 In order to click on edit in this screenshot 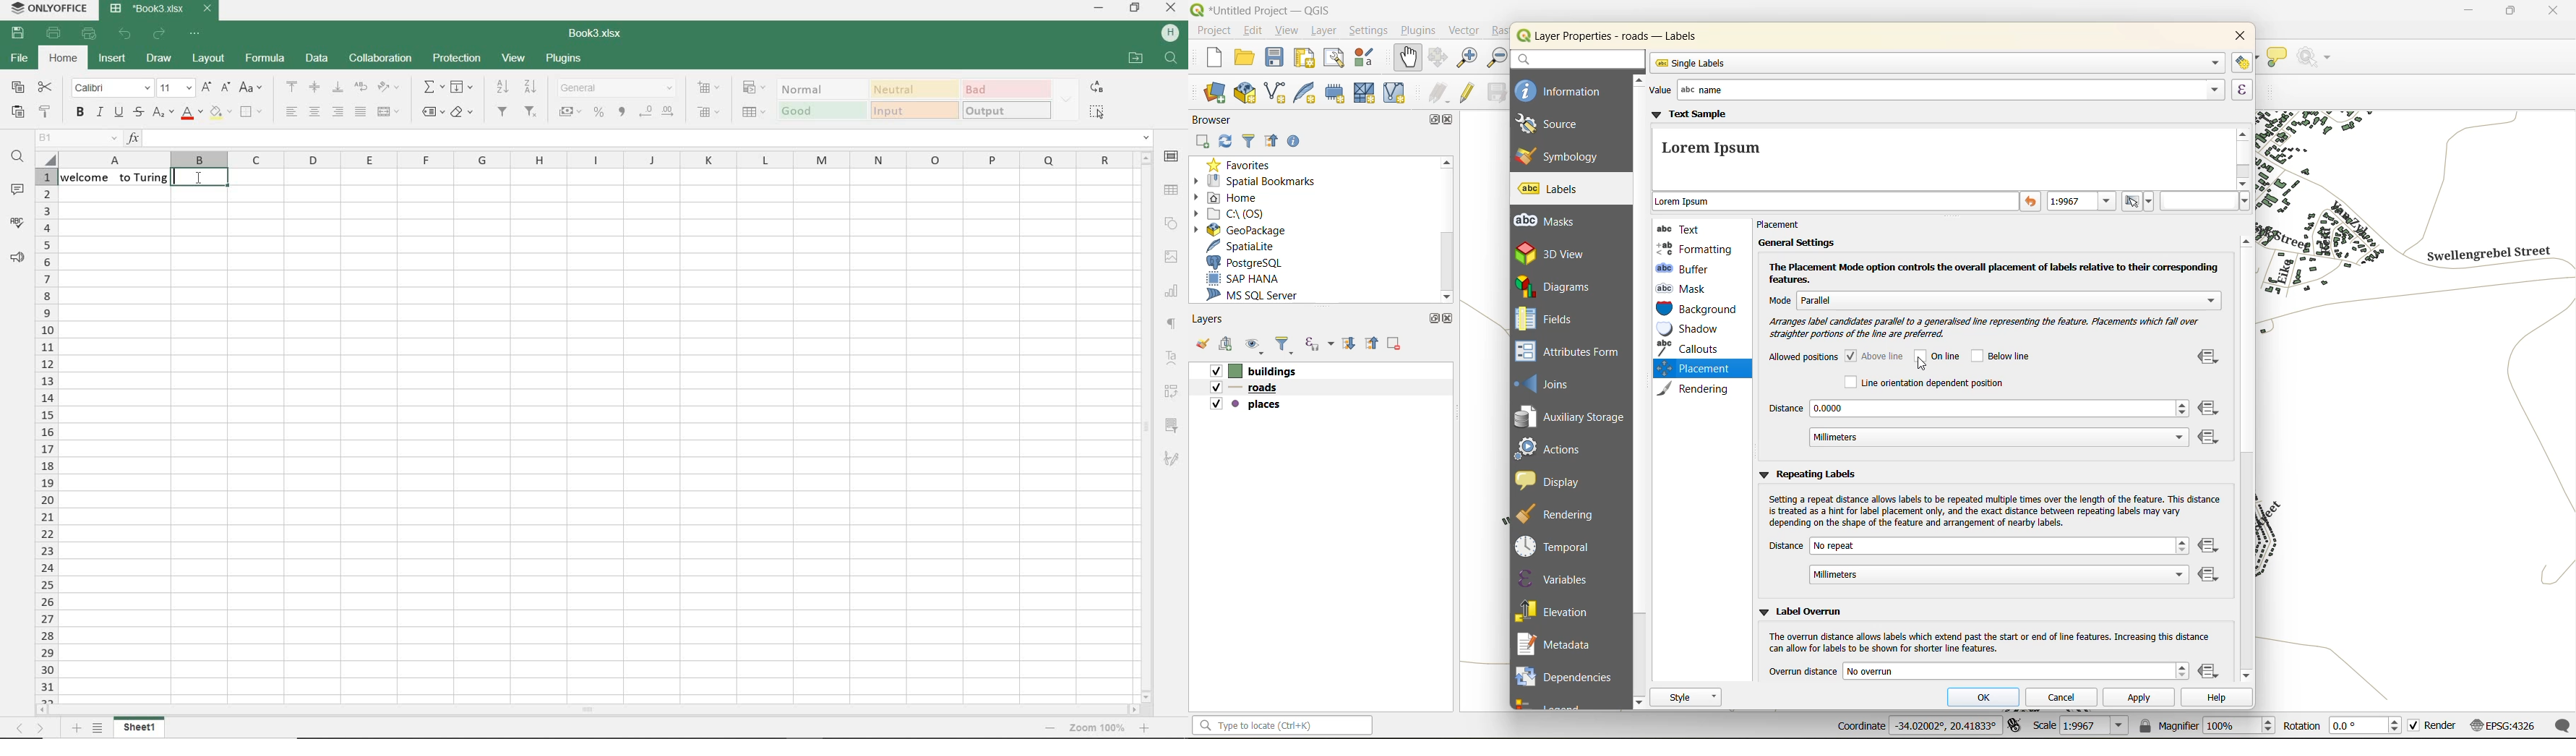, I will do `click(1254, 32)`.